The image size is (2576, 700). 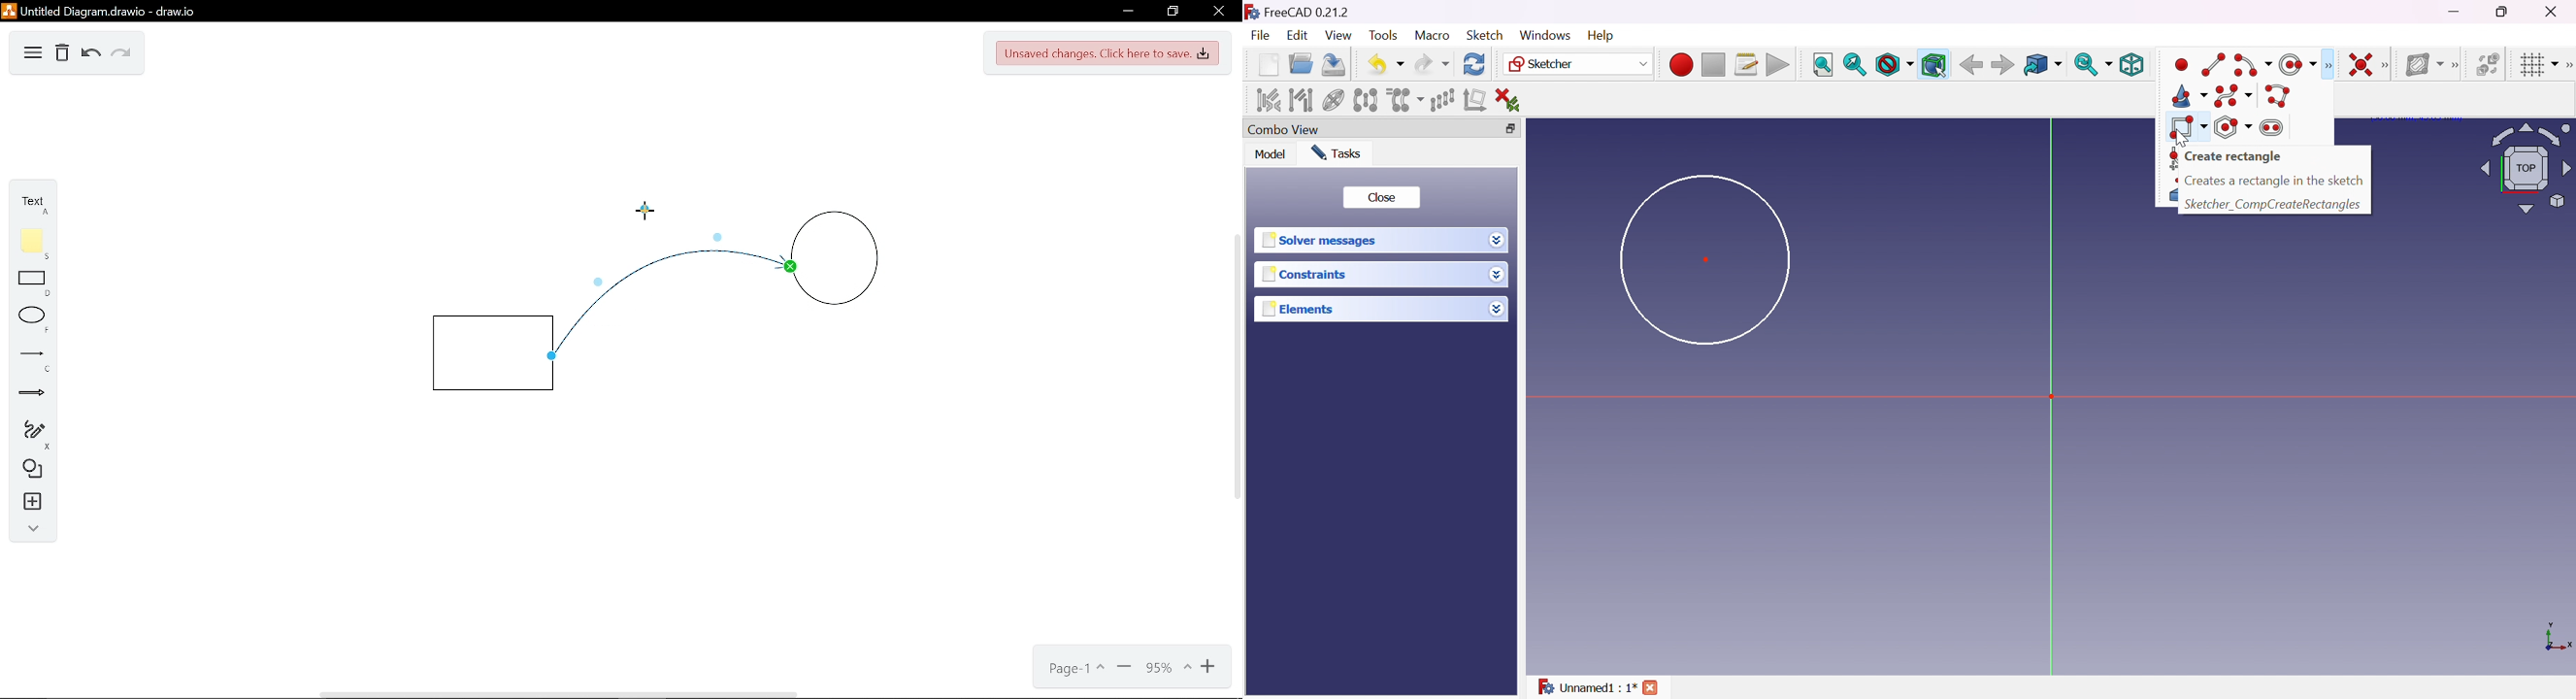 I want to click on Constraints, so click(x=1305, y=275).